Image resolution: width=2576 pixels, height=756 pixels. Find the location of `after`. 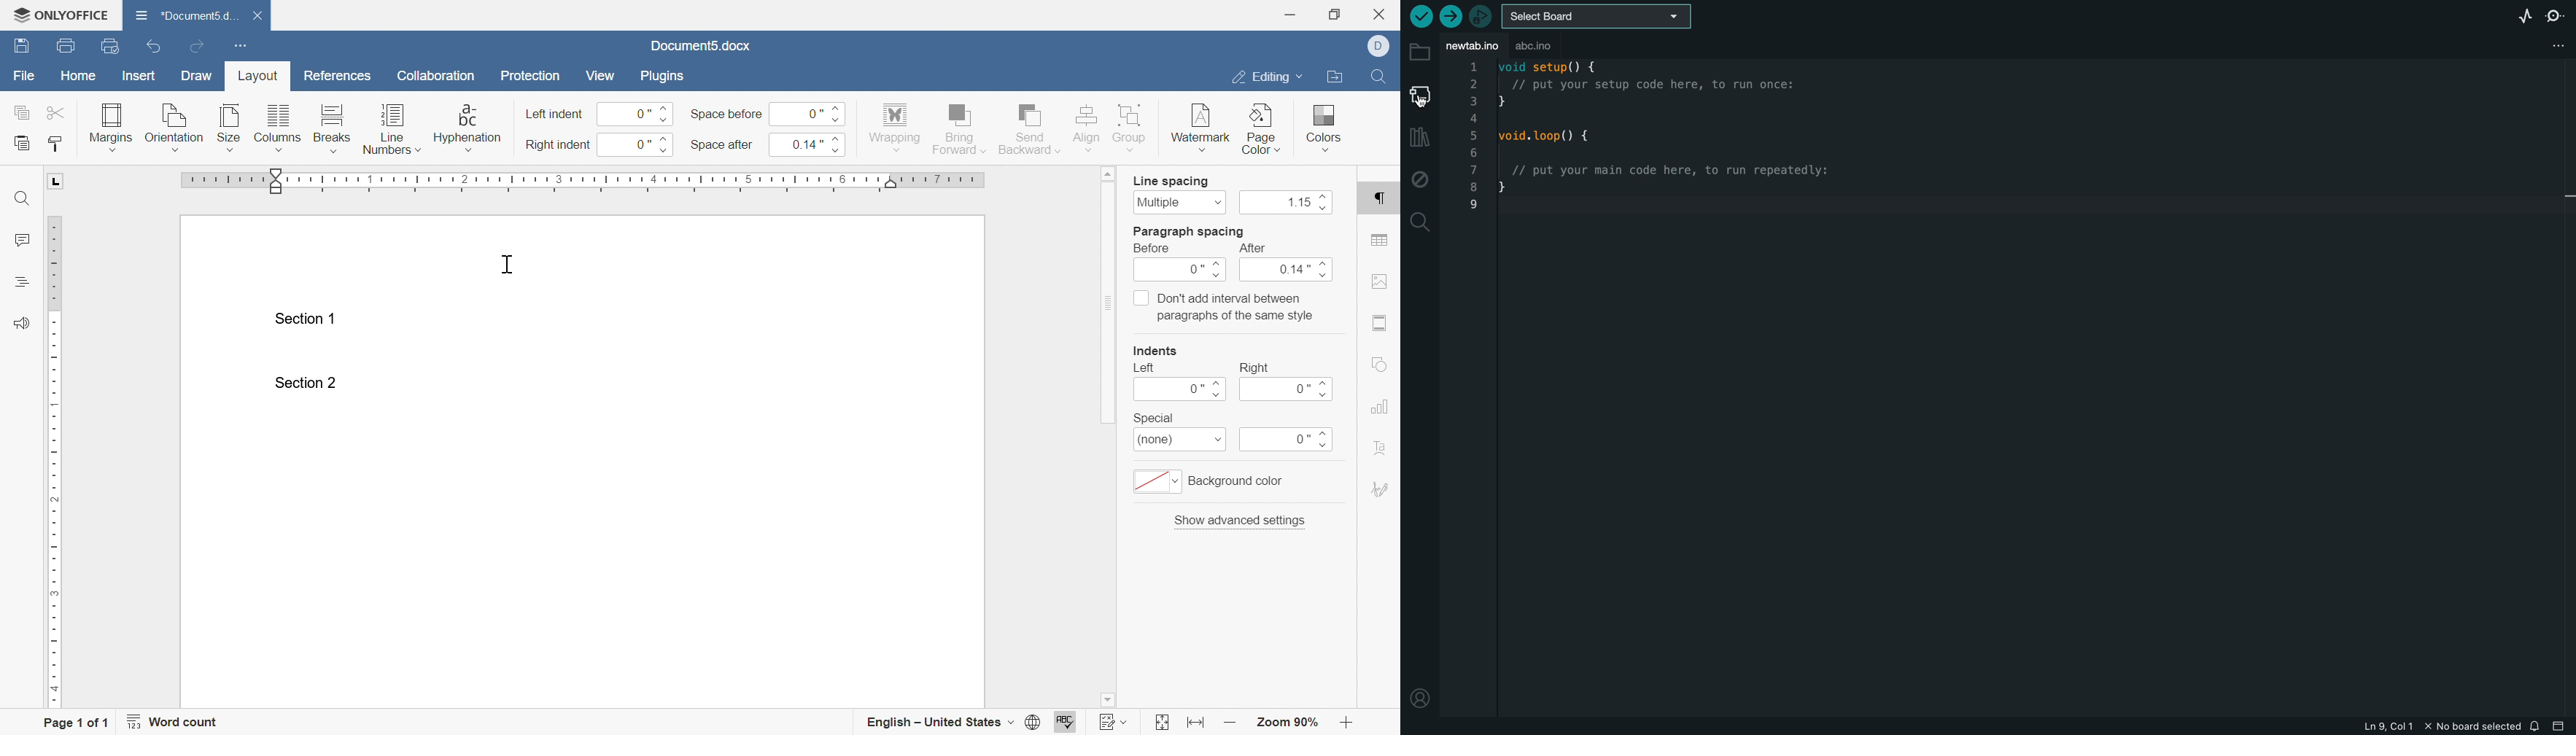

after is located at coordinates (1251, 249).